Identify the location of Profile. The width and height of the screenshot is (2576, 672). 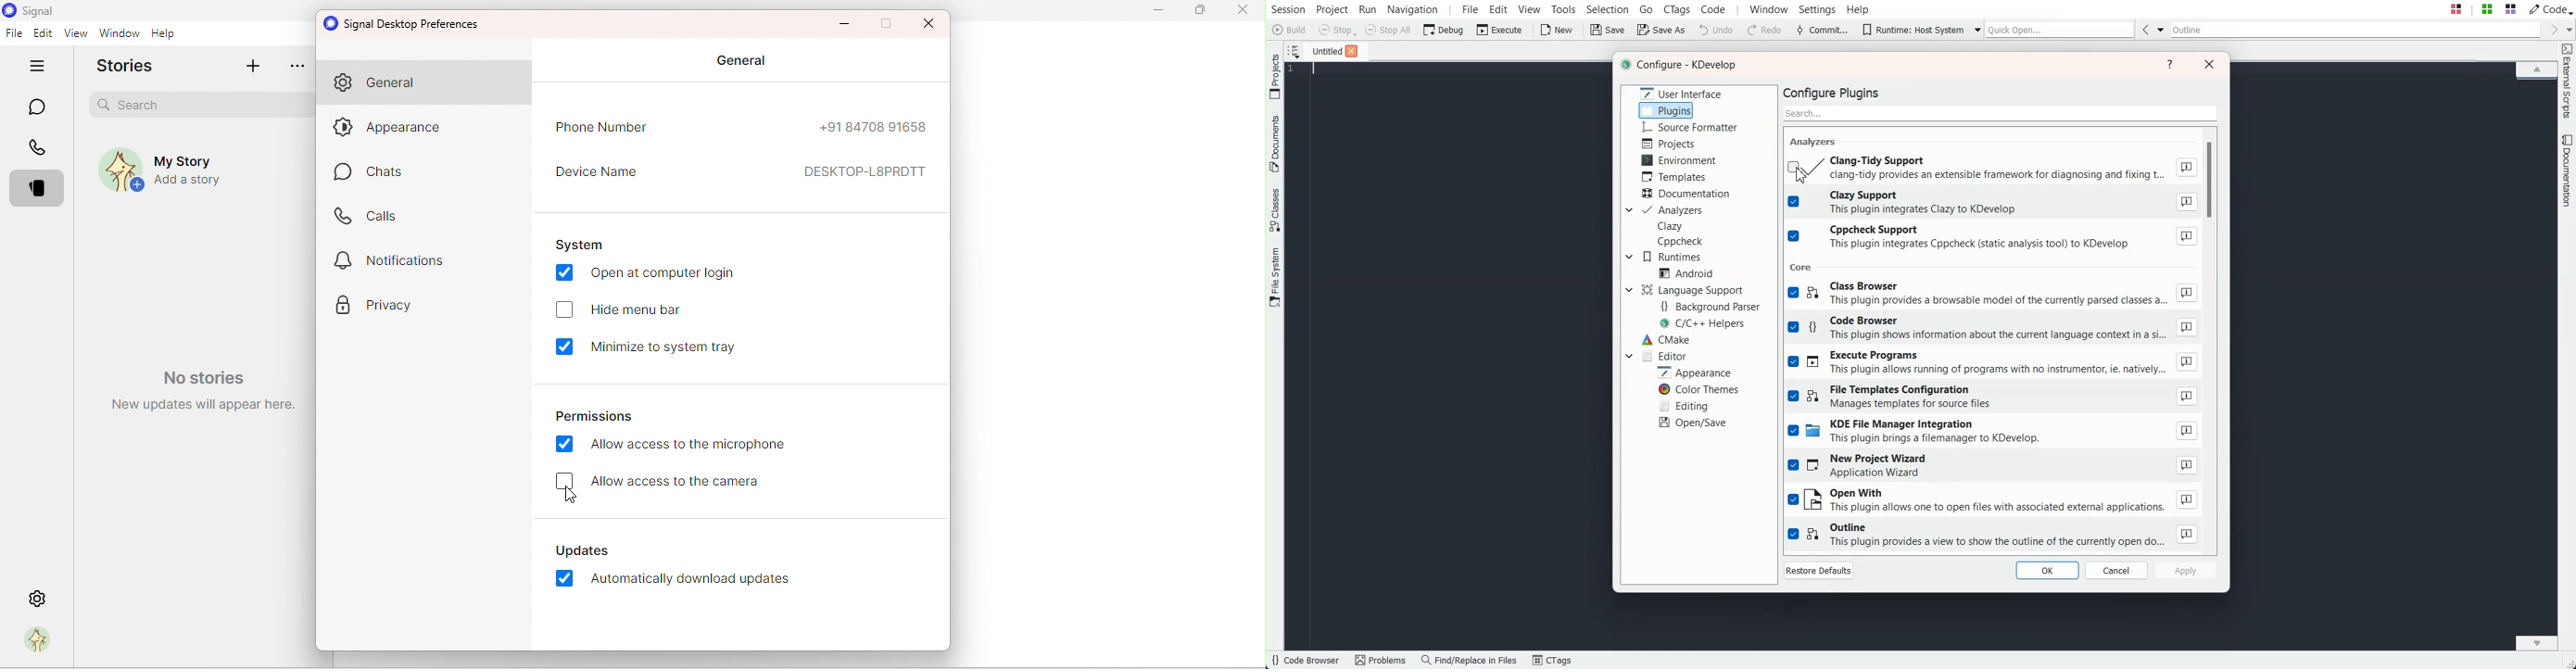
(42, 642).